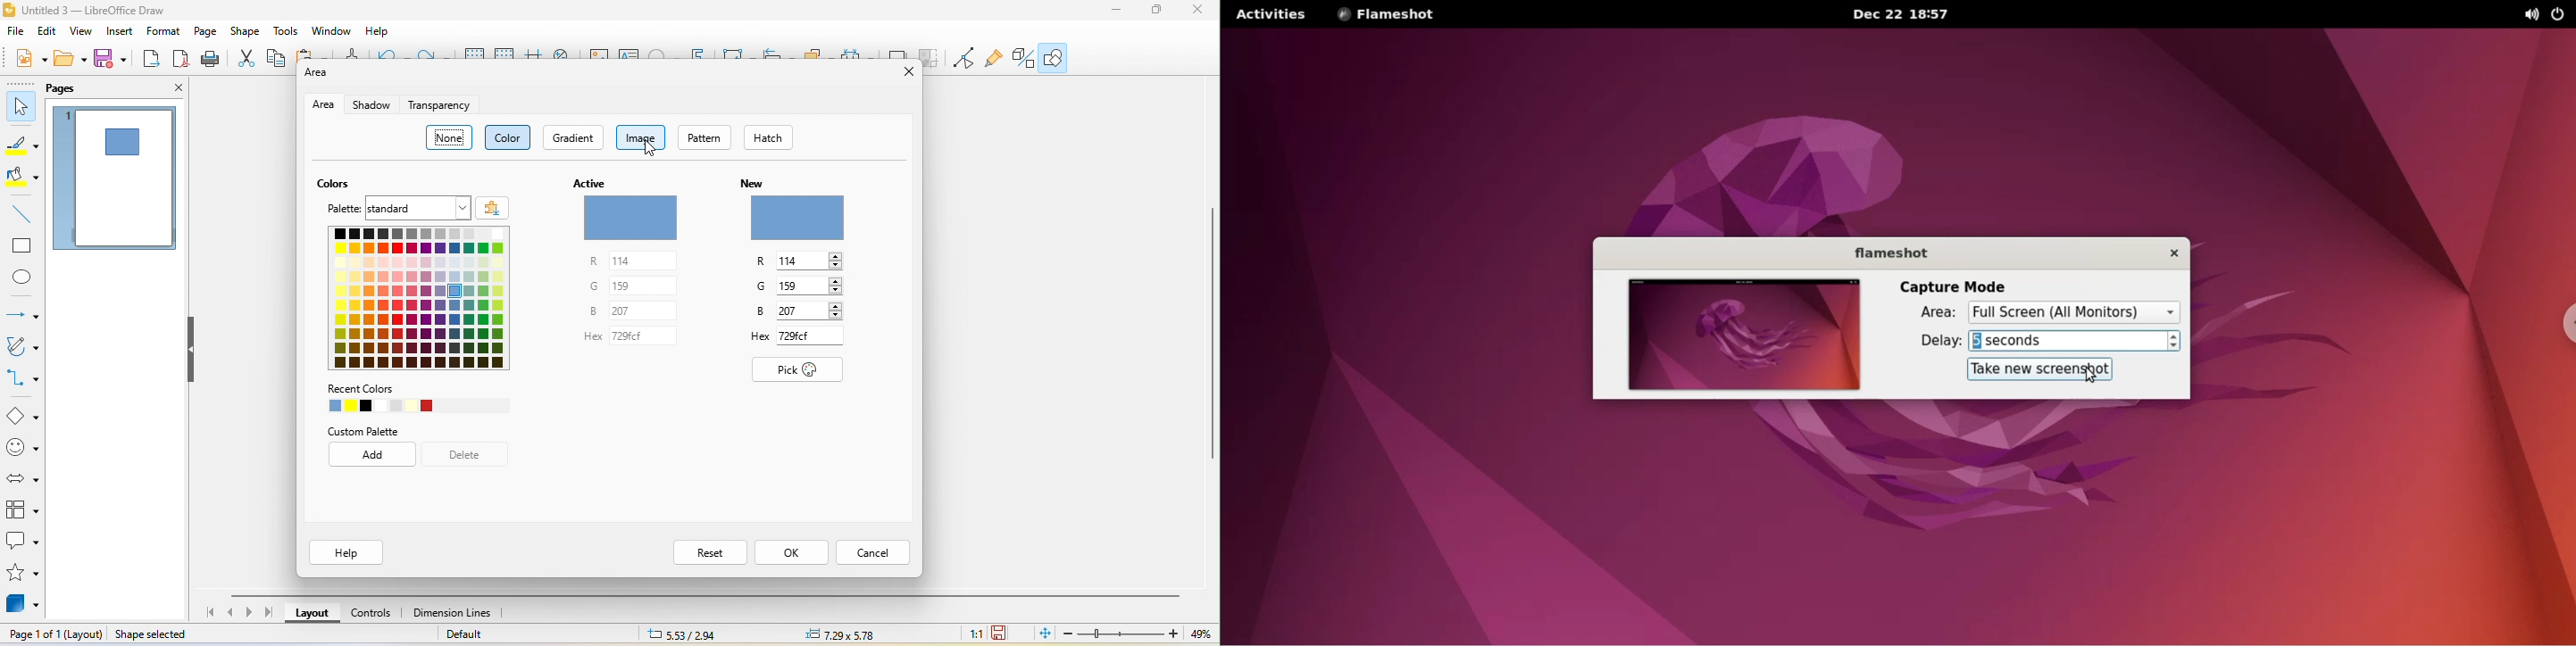  What do you see at coordinates (471, 52) in the screenshot?
I see `display grid` at bounding box center [471, 52].